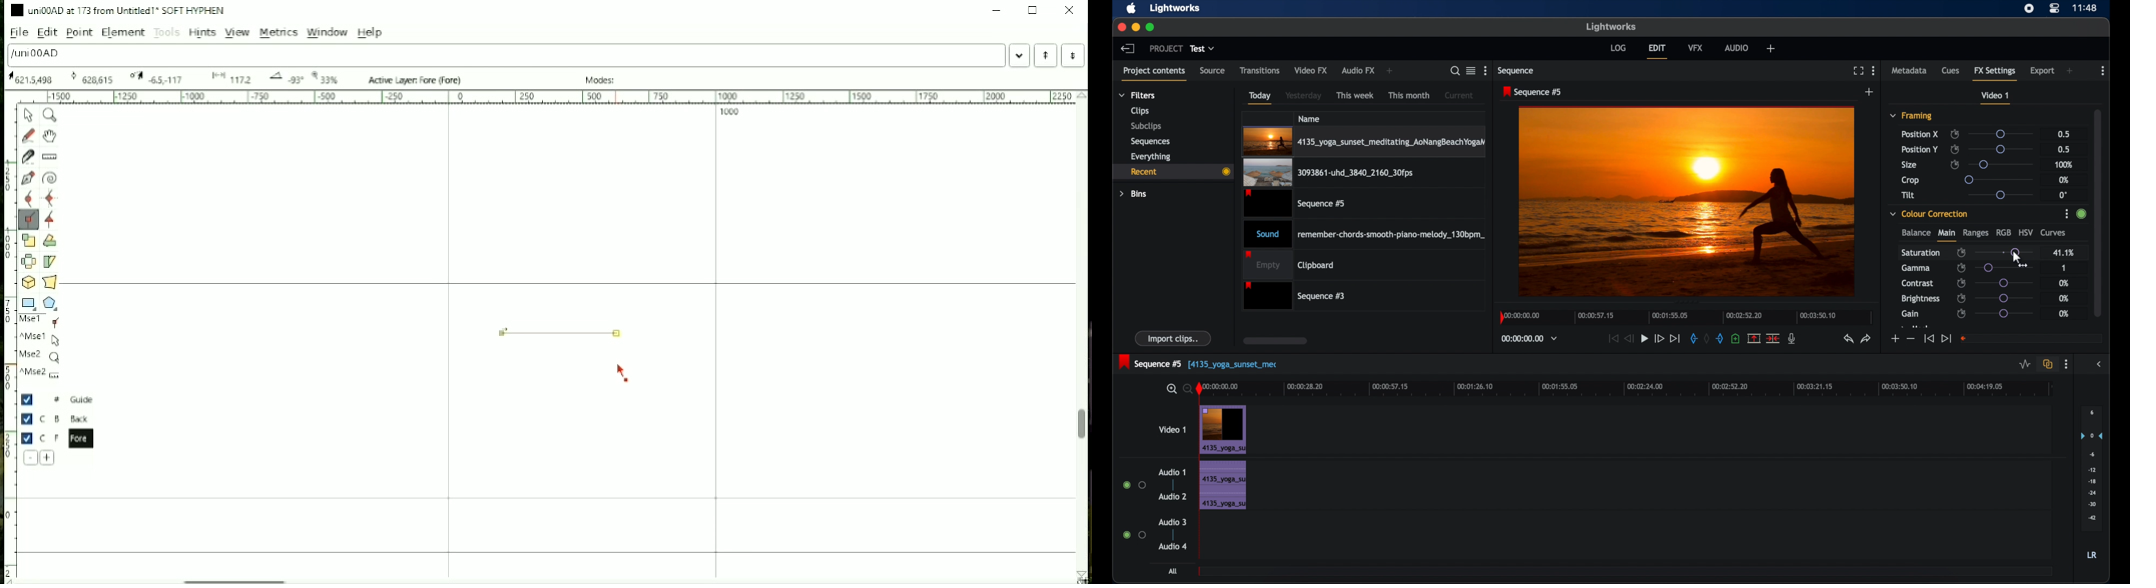 The height and width of the screenshot is (588, 2156). What do you see at coordinates (236, 32) in the screenshot?
I see `View` at bounding box center [236, 32].